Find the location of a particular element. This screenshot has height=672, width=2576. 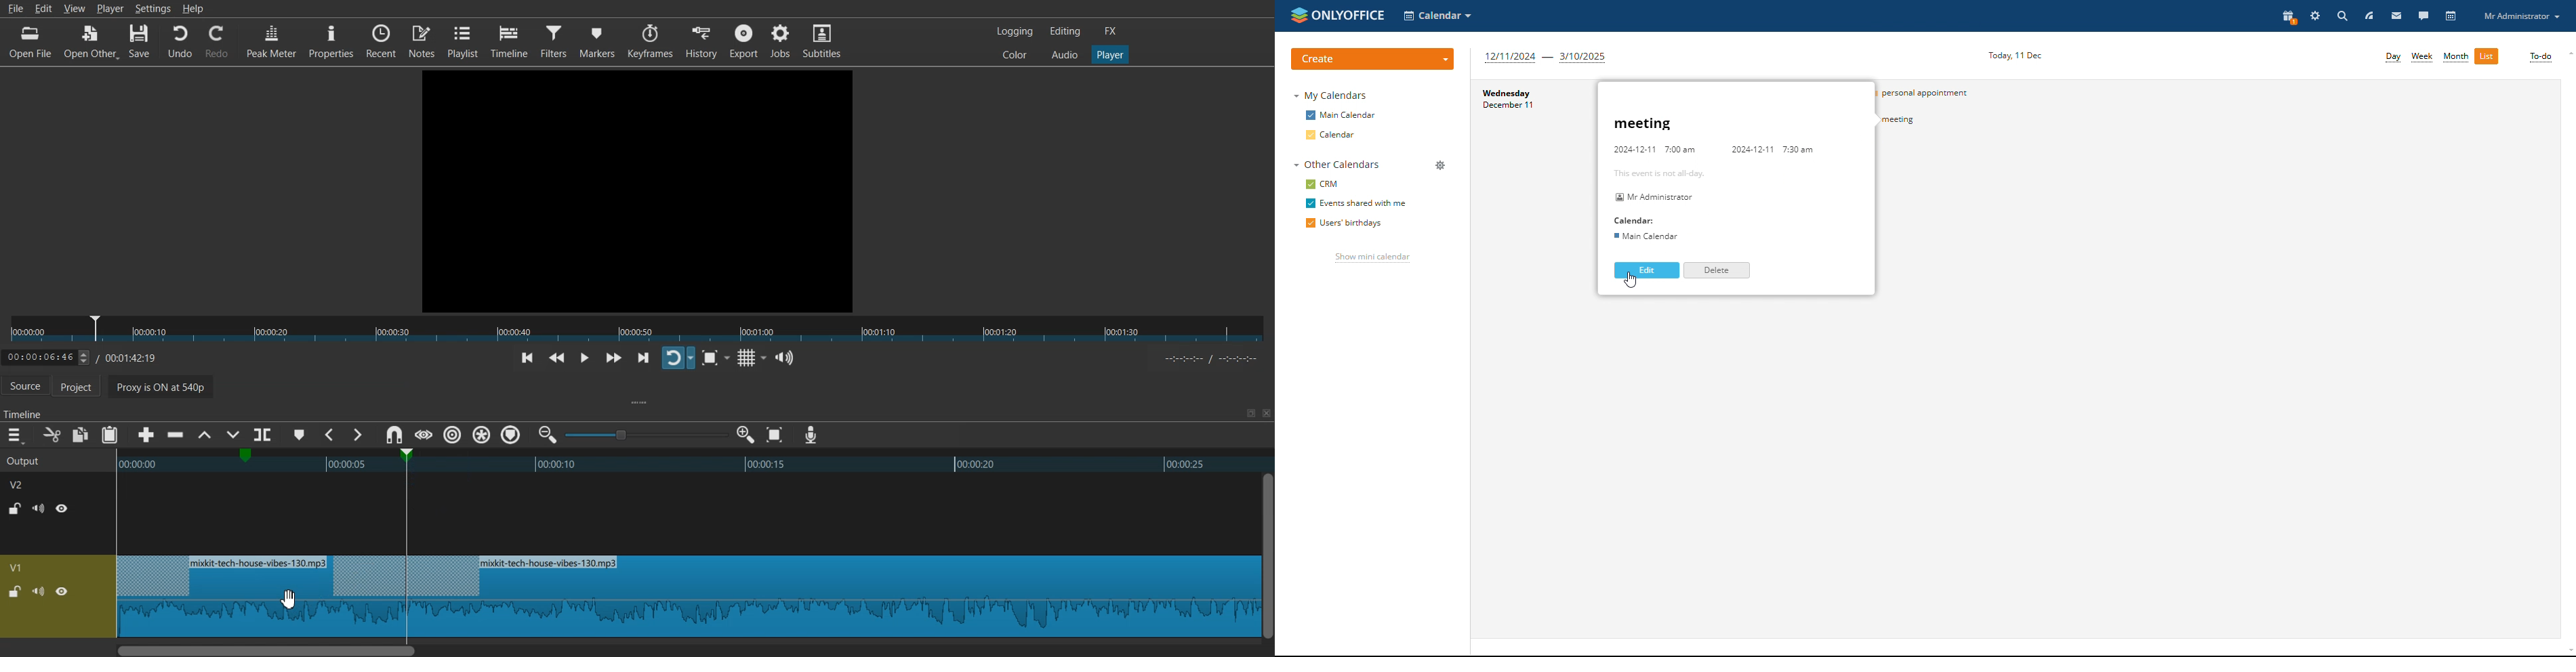

Redo is located at coordinates (217, 42).